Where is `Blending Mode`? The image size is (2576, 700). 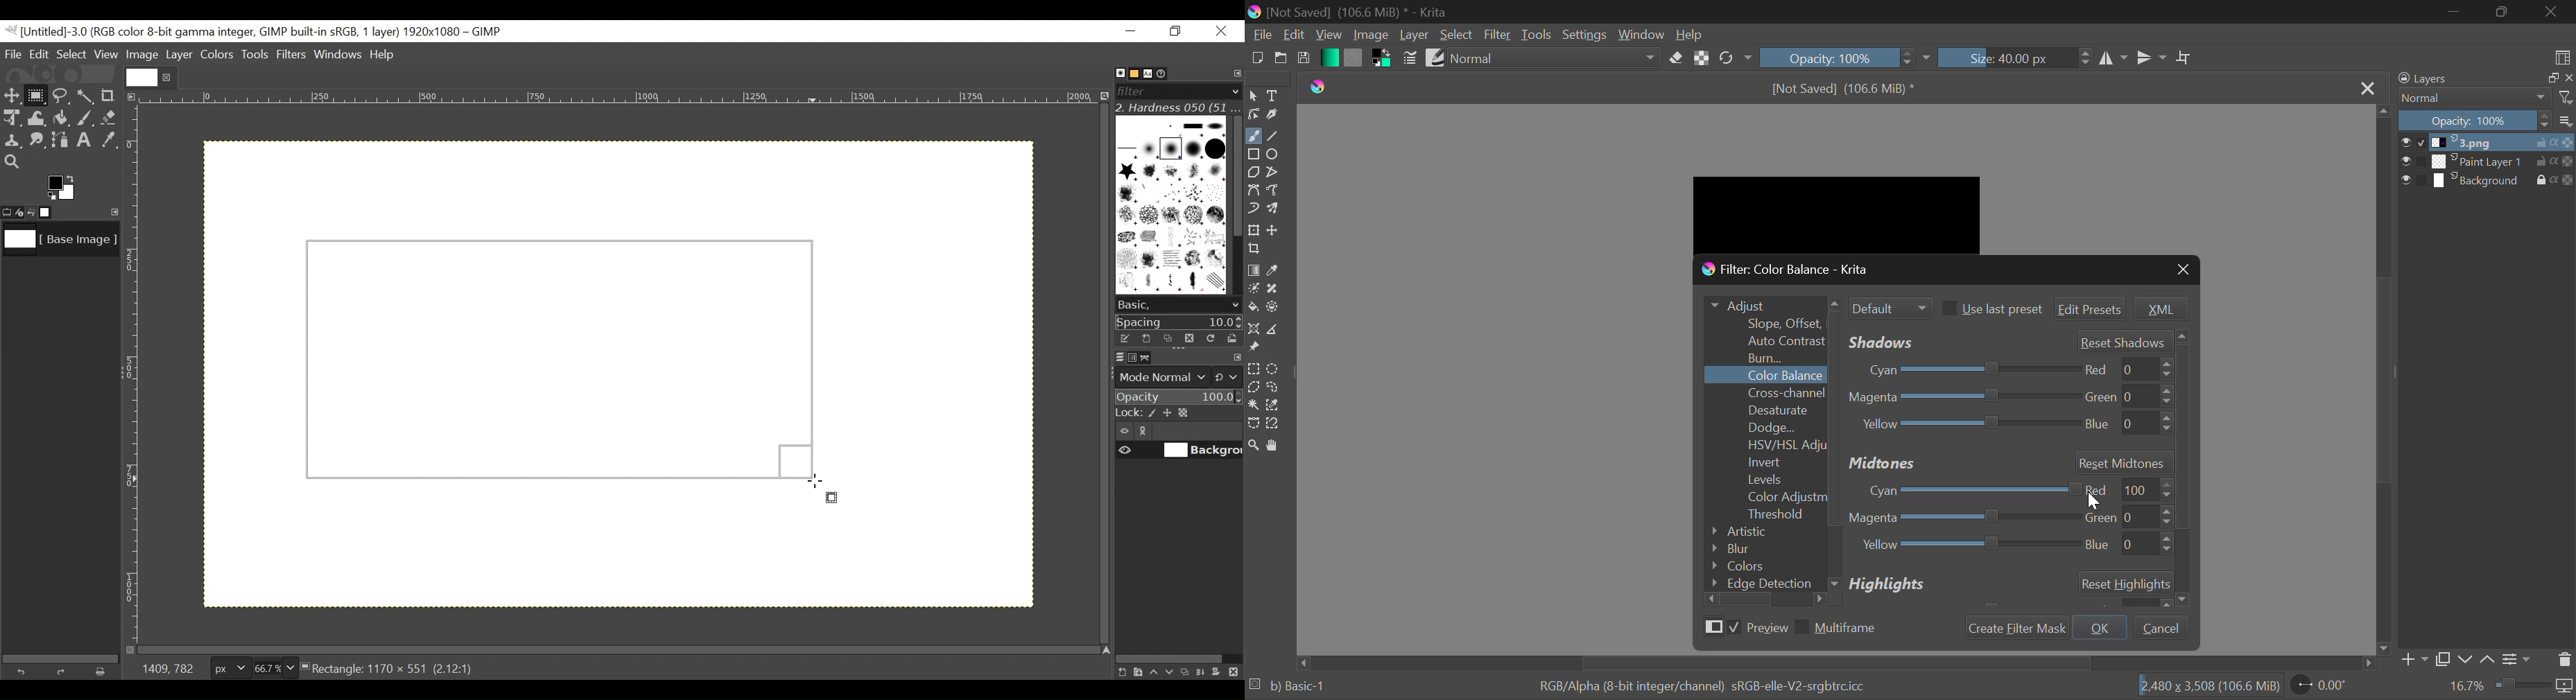 Blending Mode is located at coordinates (1556, 57).